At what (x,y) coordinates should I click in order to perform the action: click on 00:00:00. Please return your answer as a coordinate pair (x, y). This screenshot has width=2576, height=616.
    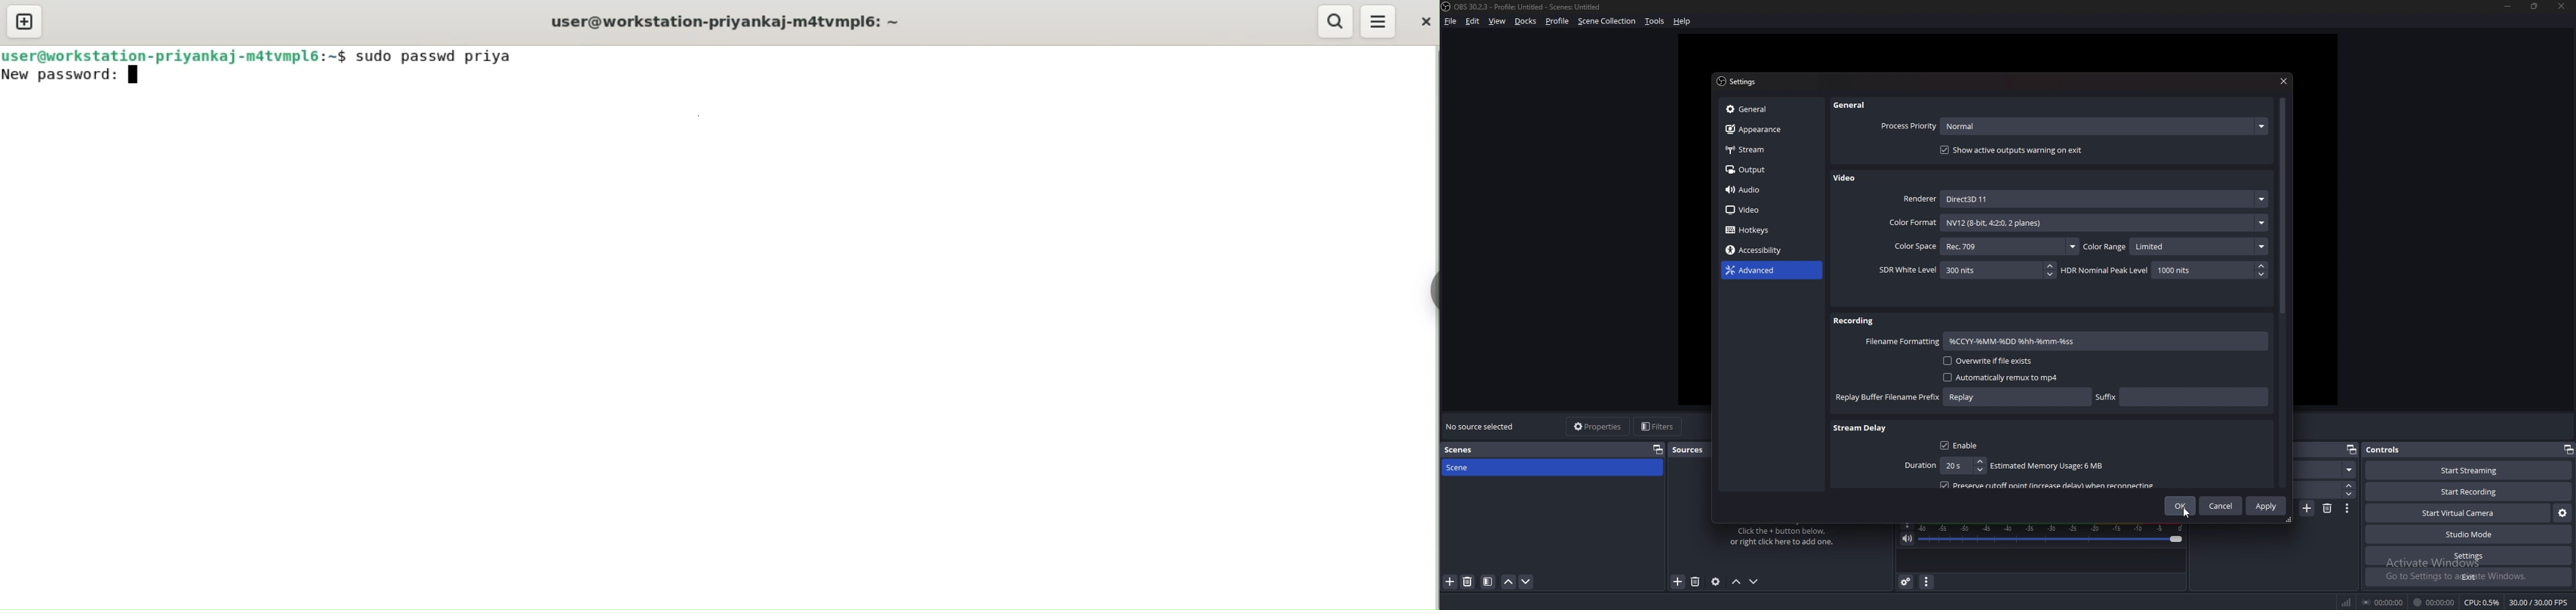
    Looking at the image, I should click on (2382, 602).